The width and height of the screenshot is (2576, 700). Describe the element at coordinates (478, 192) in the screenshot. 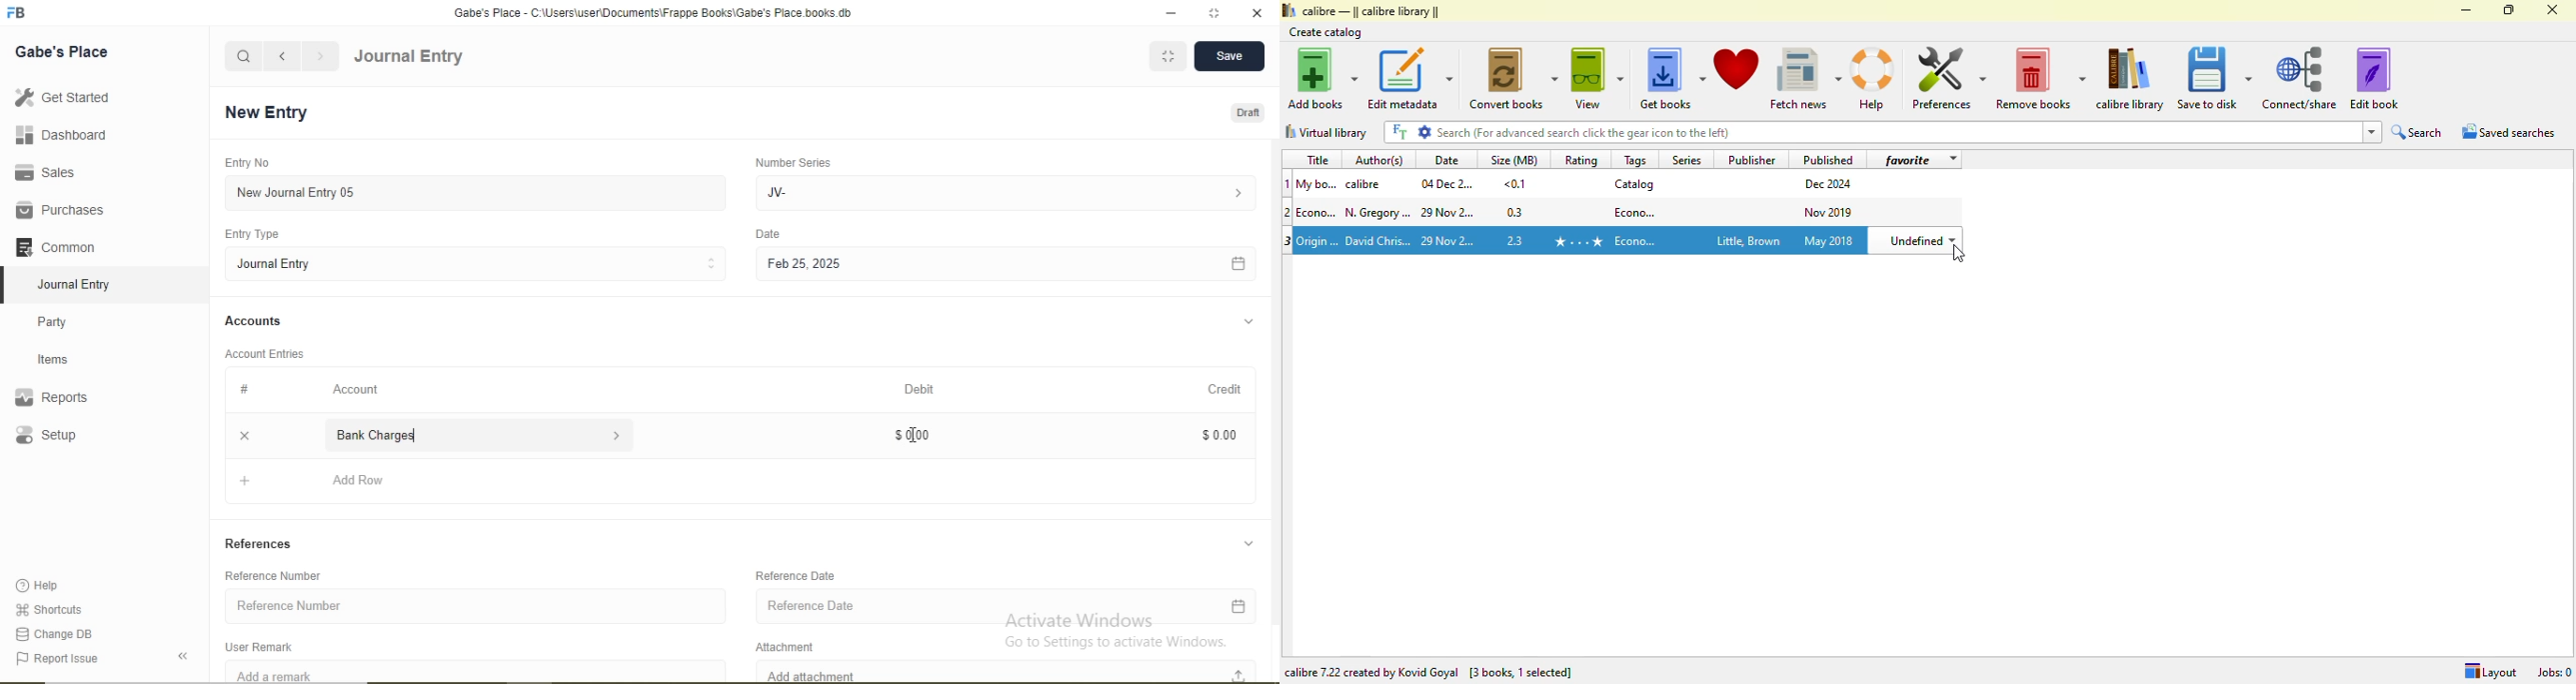

I see `New Journal Entry 05` at that location.